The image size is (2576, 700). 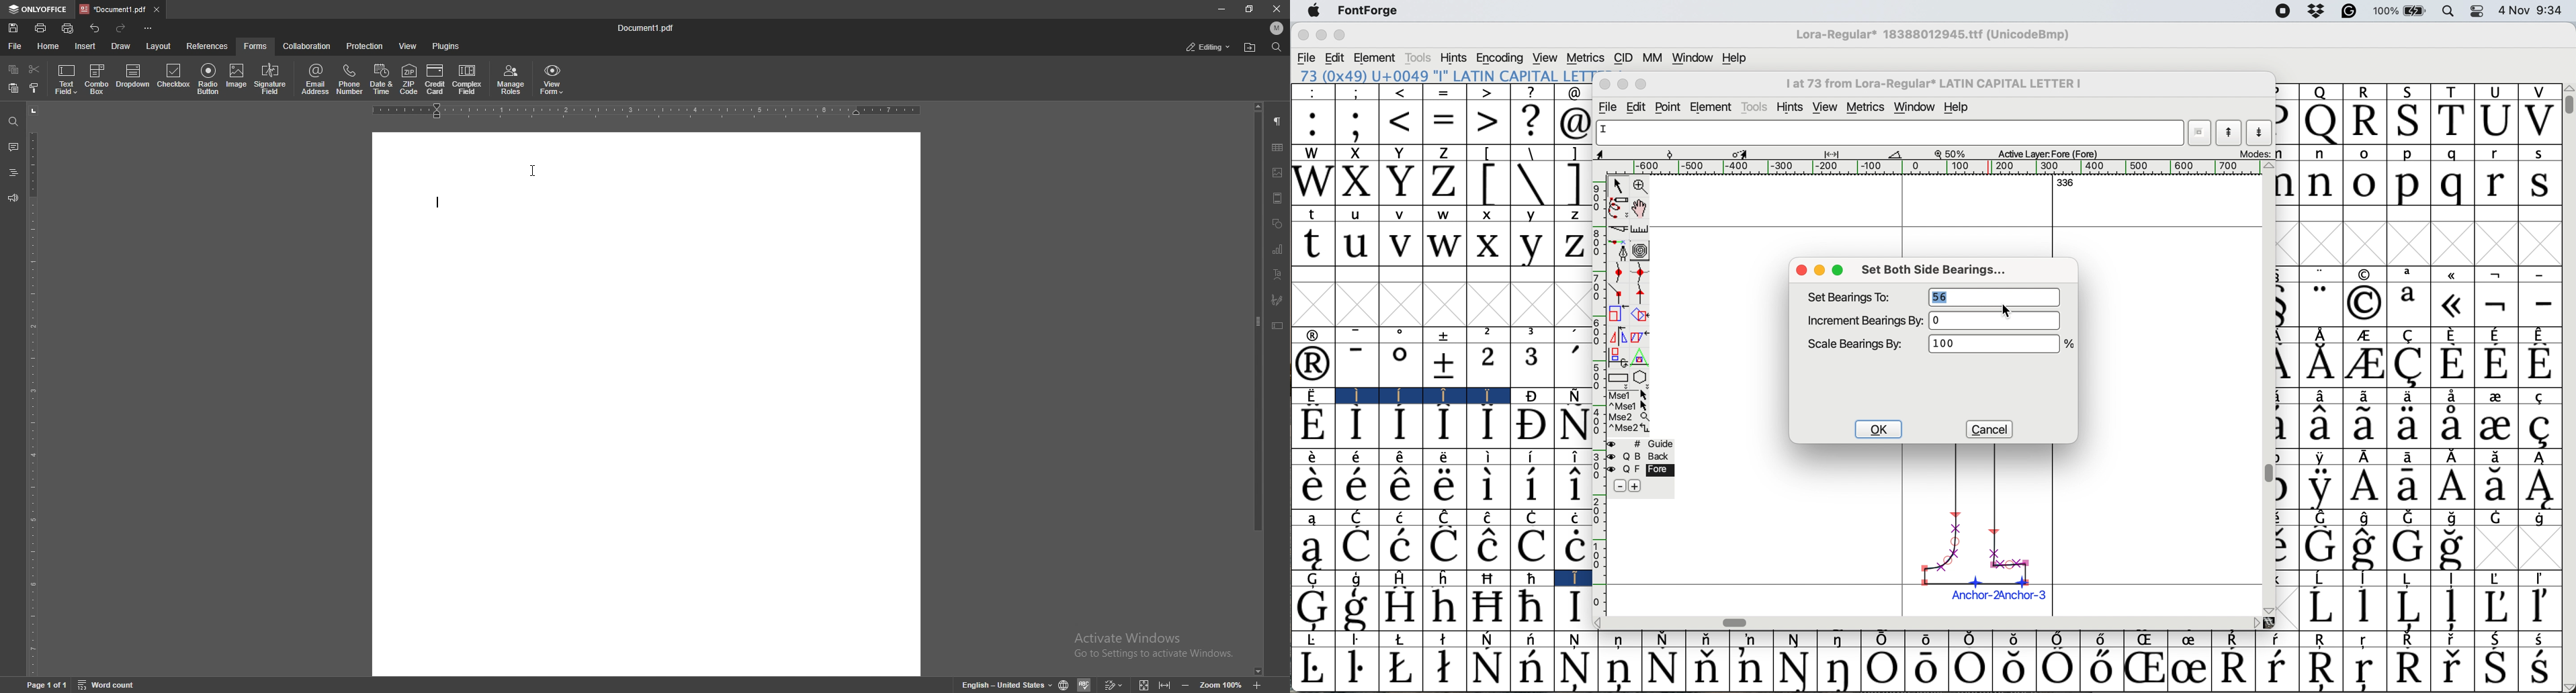 What do you see at coordinates (1312, 184) in the screenshot?
I see `W` at bounding box center [1312, 184].